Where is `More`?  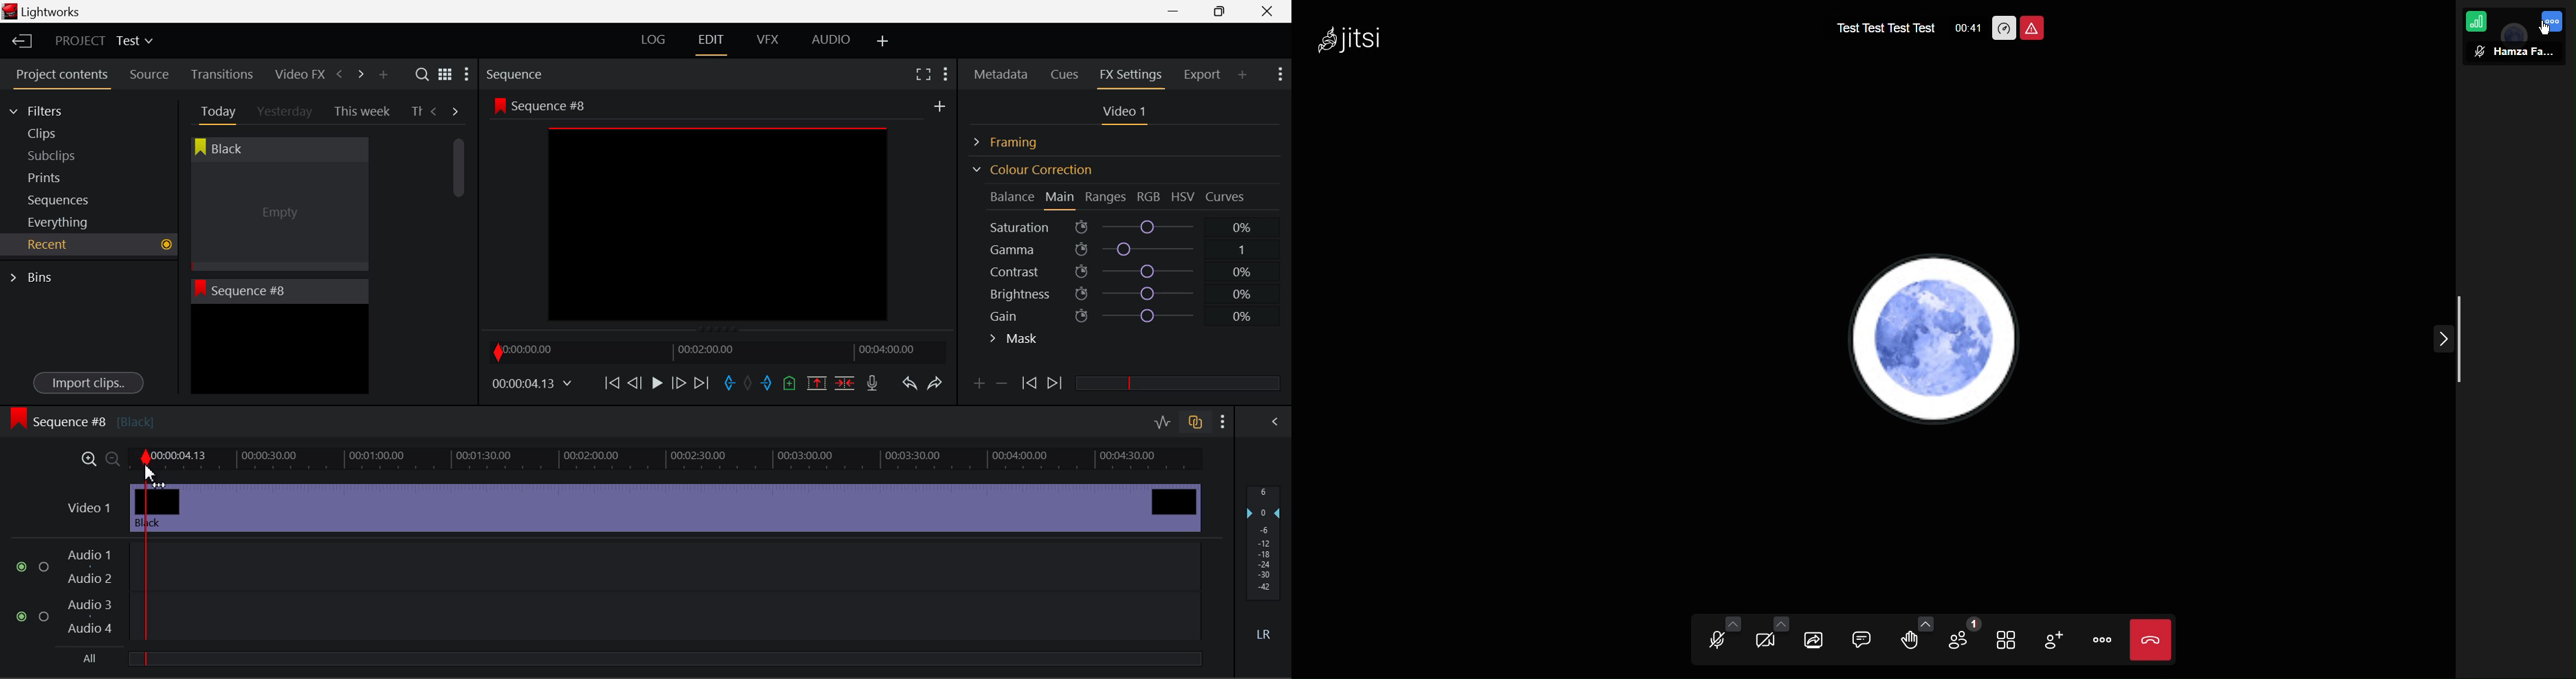 More is located at coordinates (2100, 641).